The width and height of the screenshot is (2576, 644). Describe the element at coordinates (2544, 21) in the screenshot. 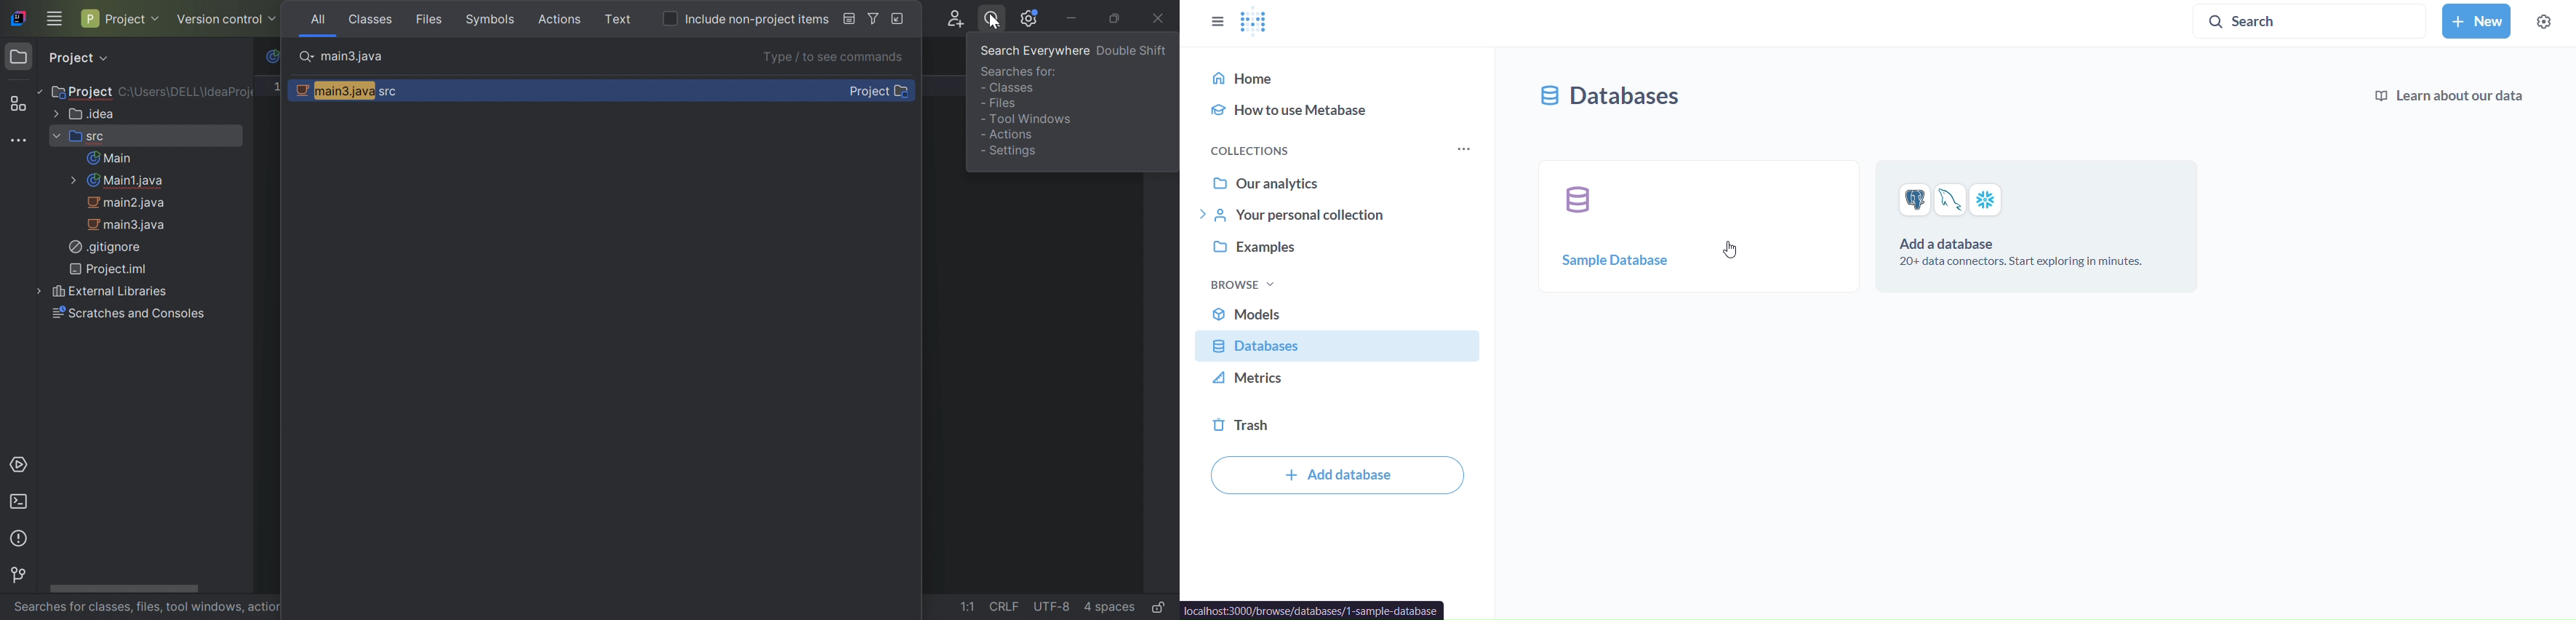

I see `settings` at that location.